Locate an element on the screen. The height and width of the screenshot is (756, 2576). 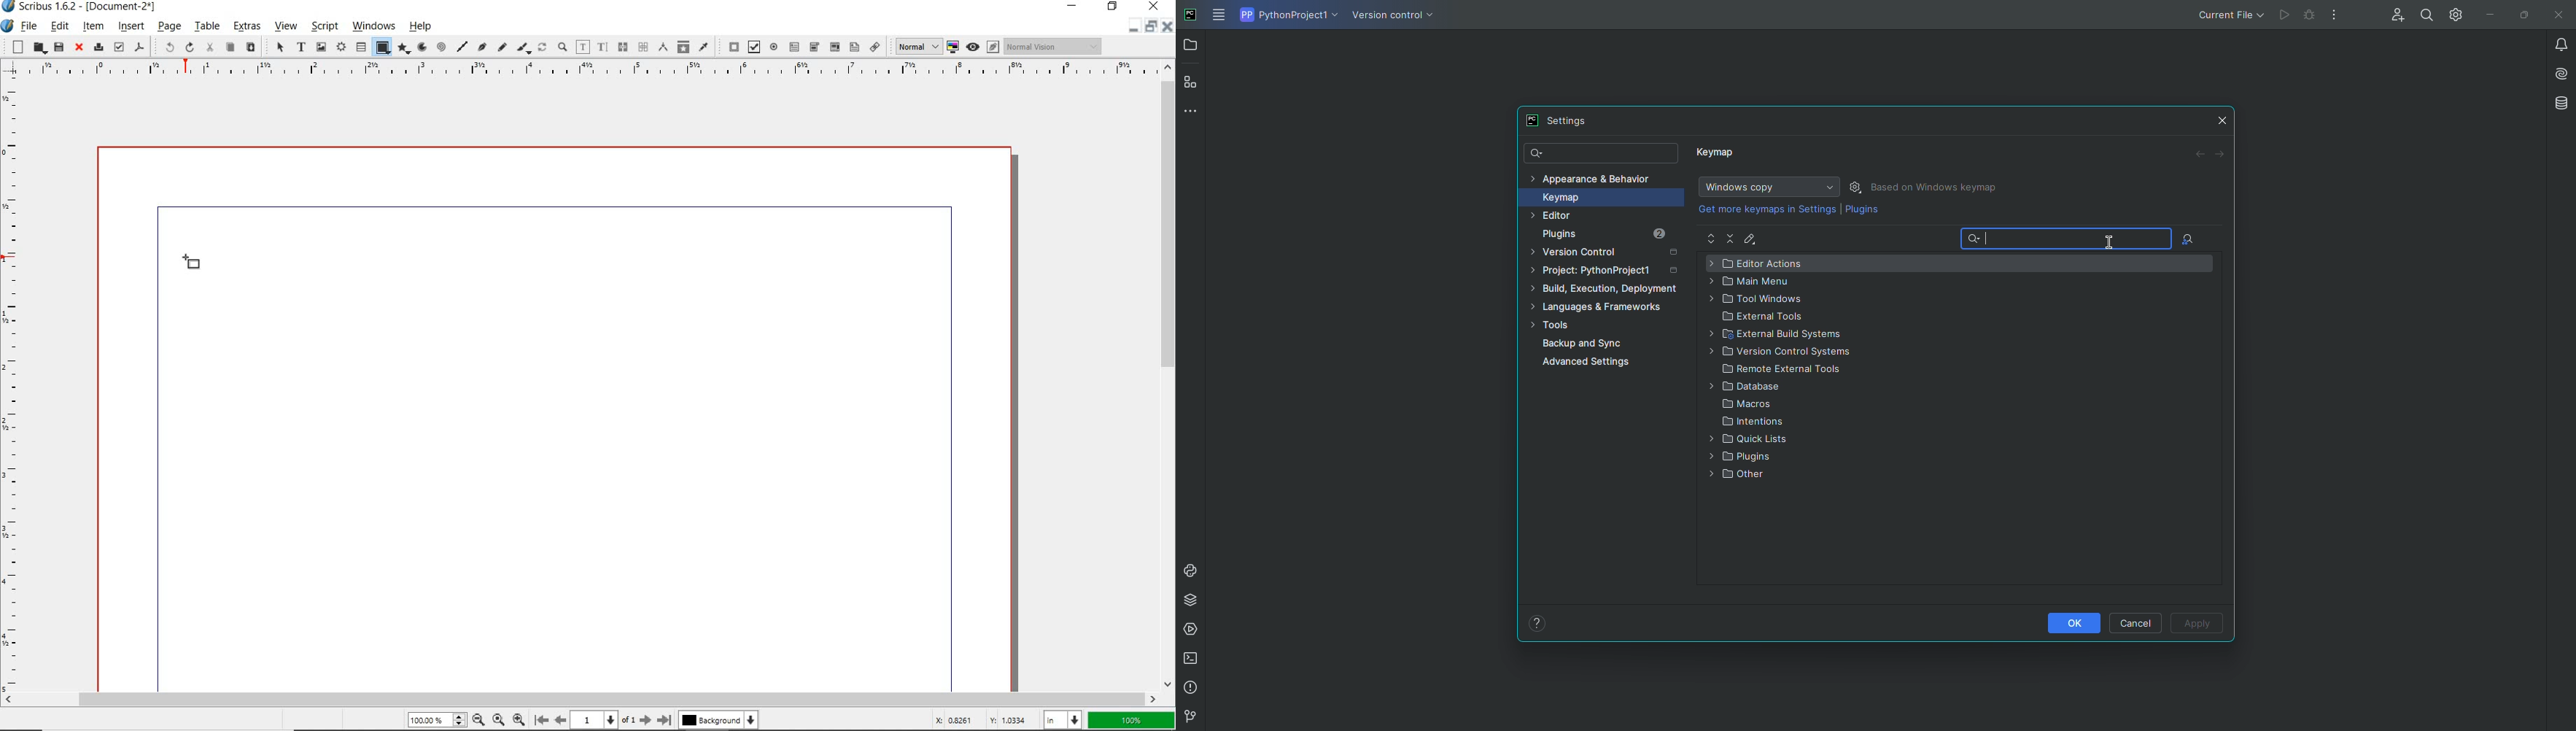
zoom in is located at coordinates (478, 719).